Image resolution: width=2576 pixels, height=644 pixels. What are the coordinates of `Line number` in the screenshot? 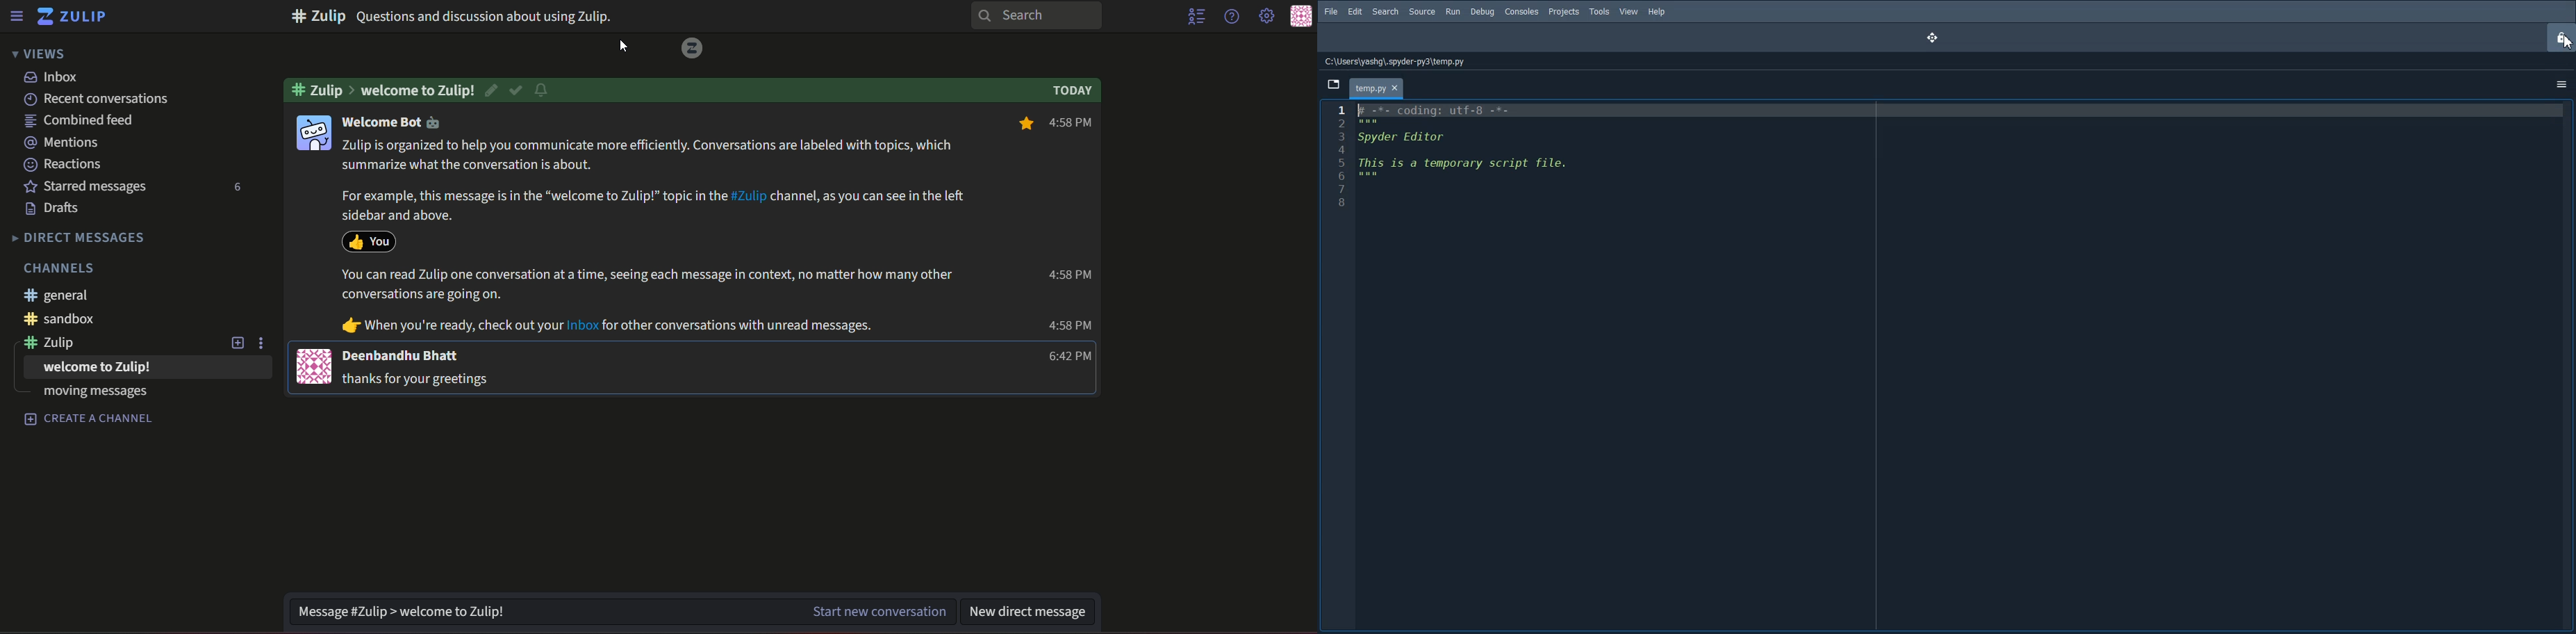 It's located at (1340, 159).